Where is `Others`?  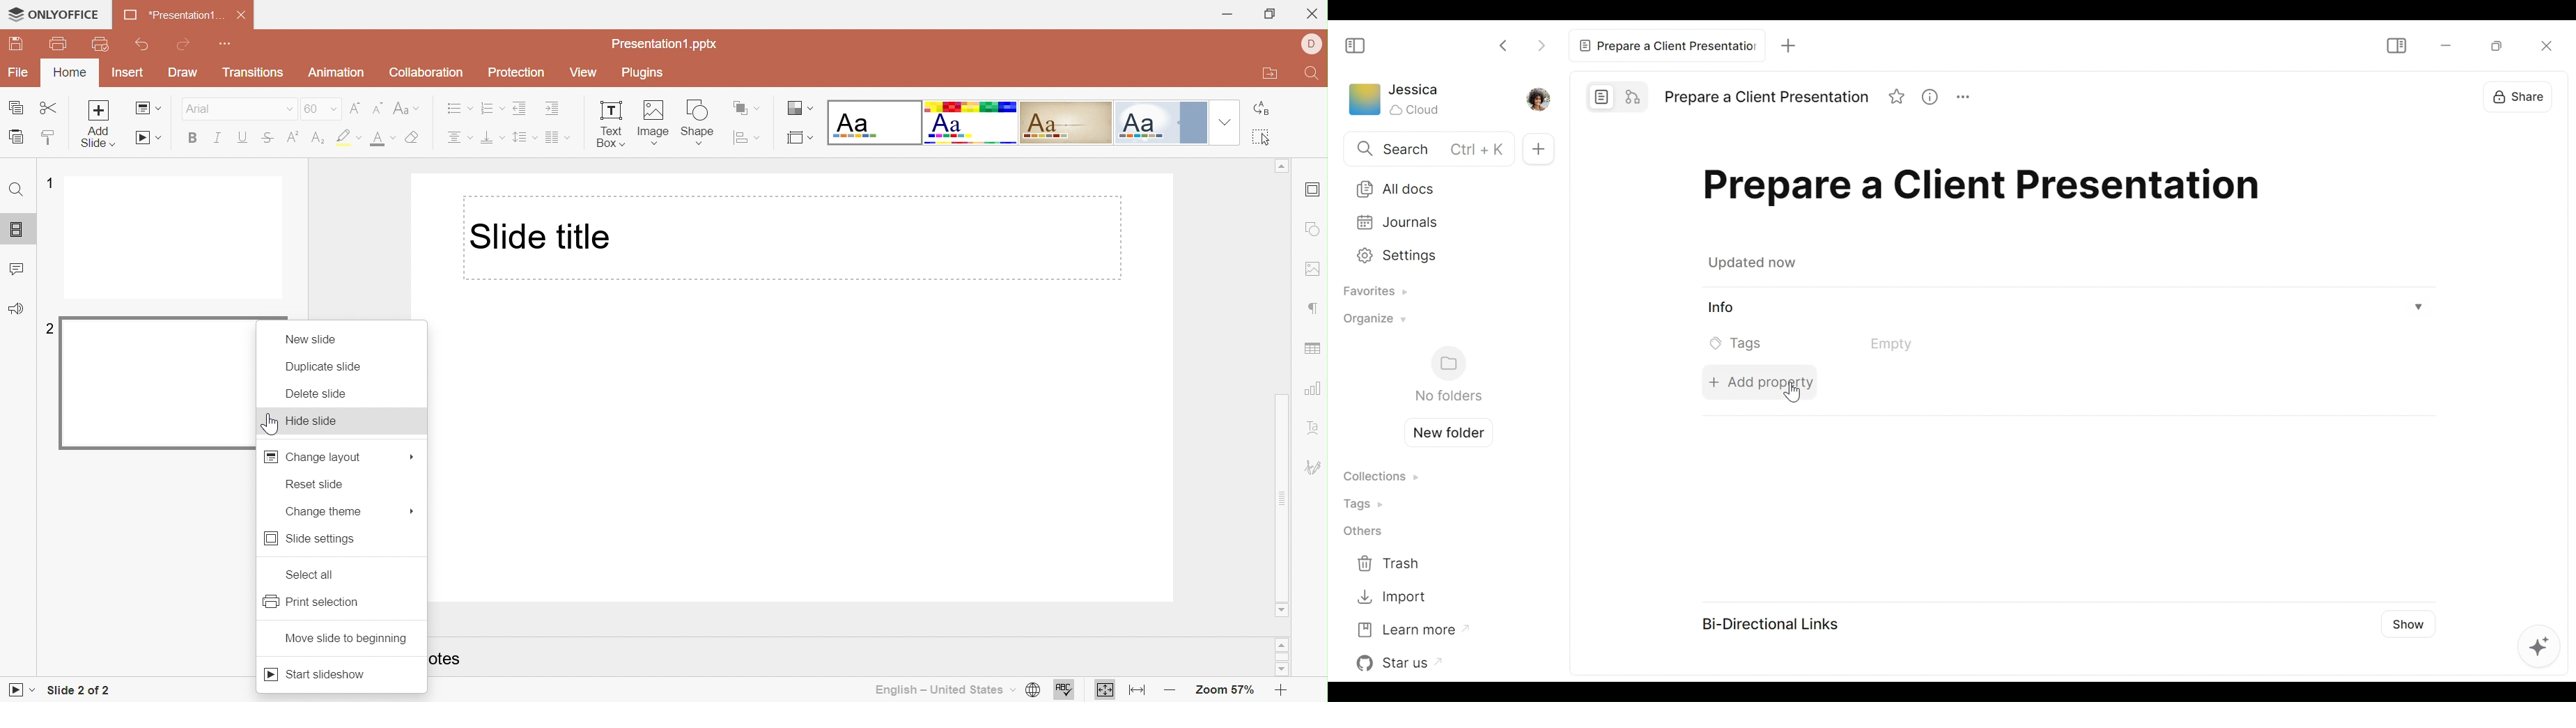 Others is located at coordinates (1362, 532).